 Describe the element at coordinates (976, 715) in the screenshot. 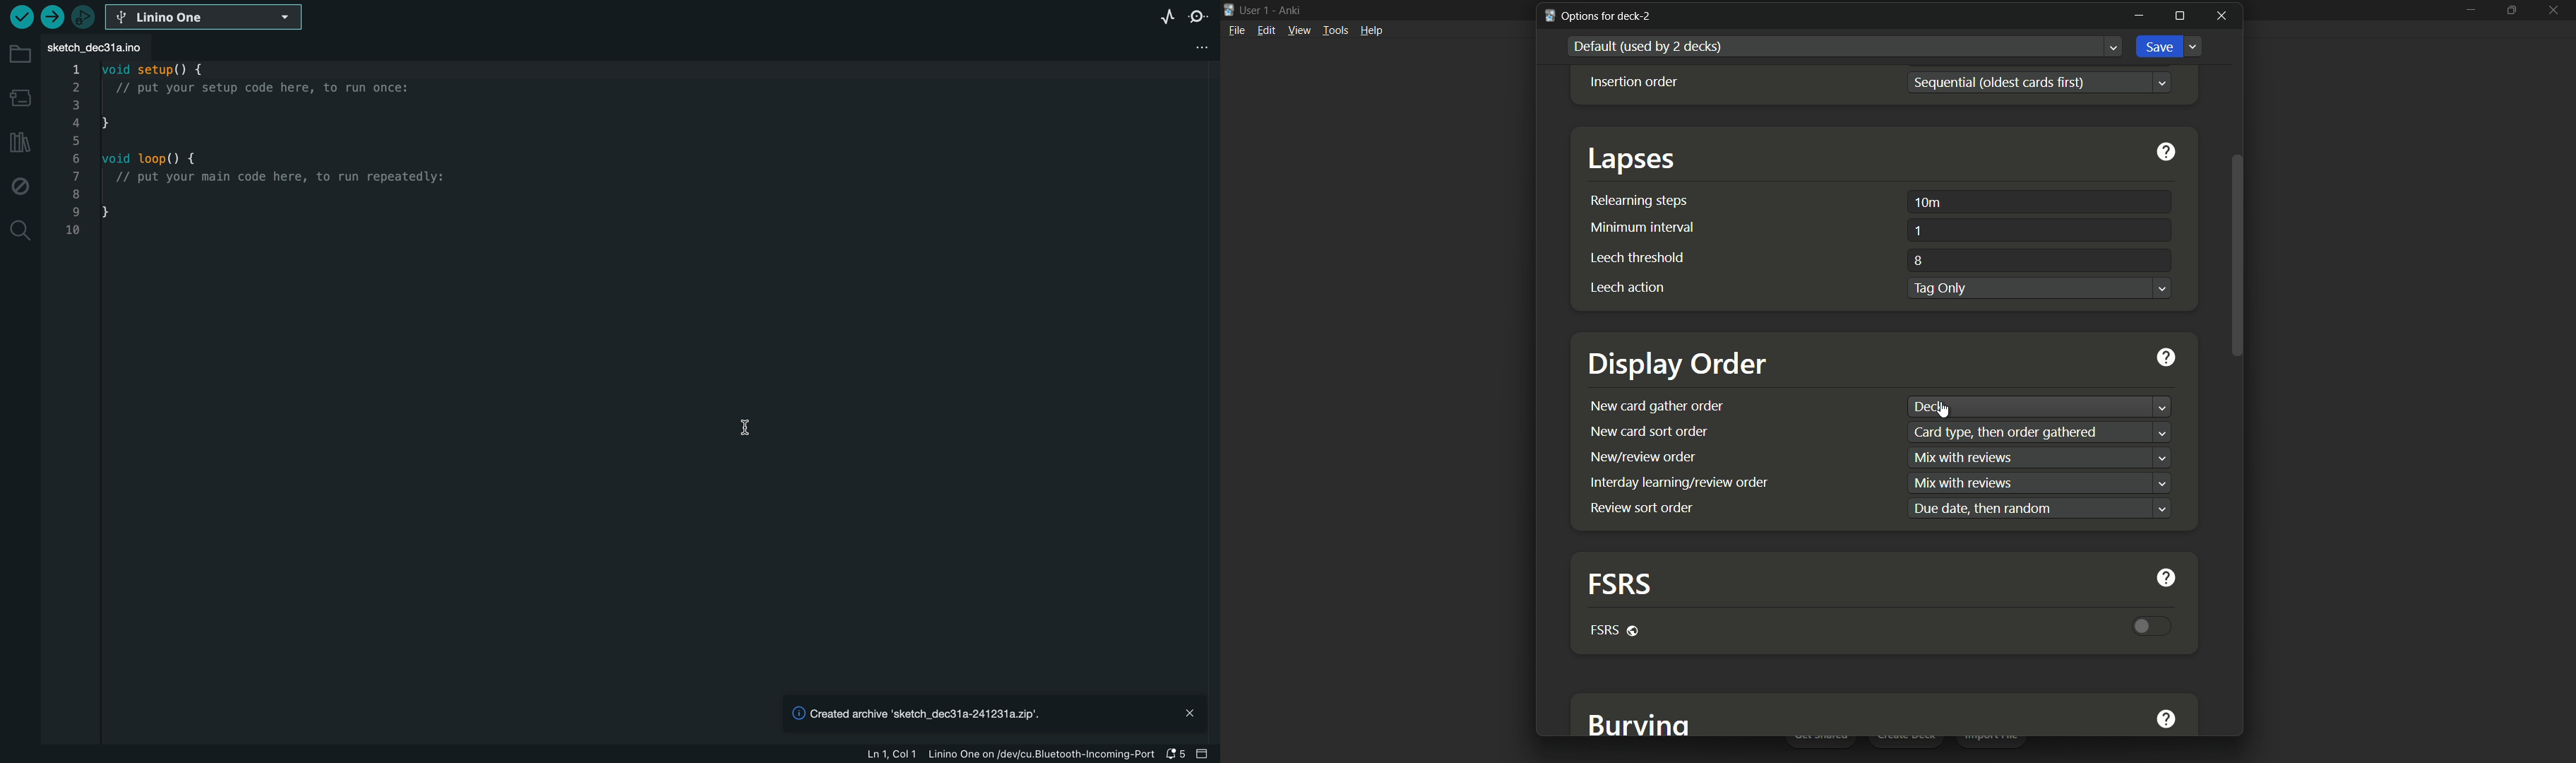

I see `notification` at that location.